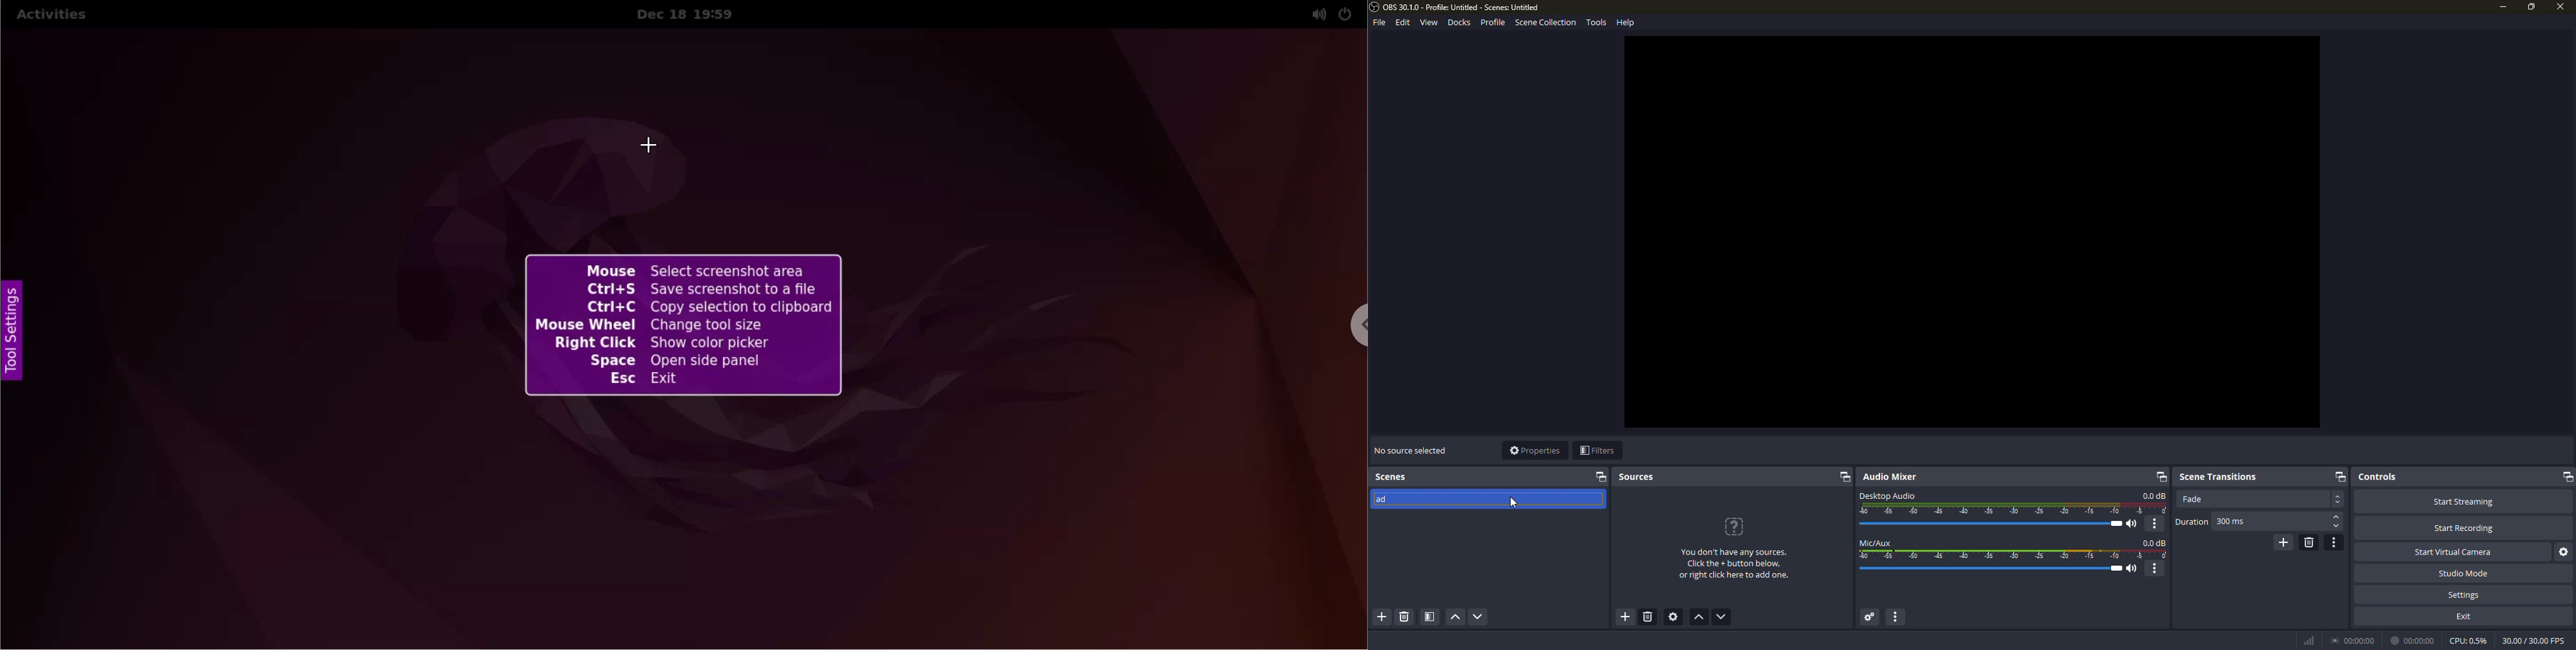 The height and width of the screenshot is (672, 2576). Describe the element at coordinates (2283, 542) in the screenshot. I see `add configurable transition` at that location.